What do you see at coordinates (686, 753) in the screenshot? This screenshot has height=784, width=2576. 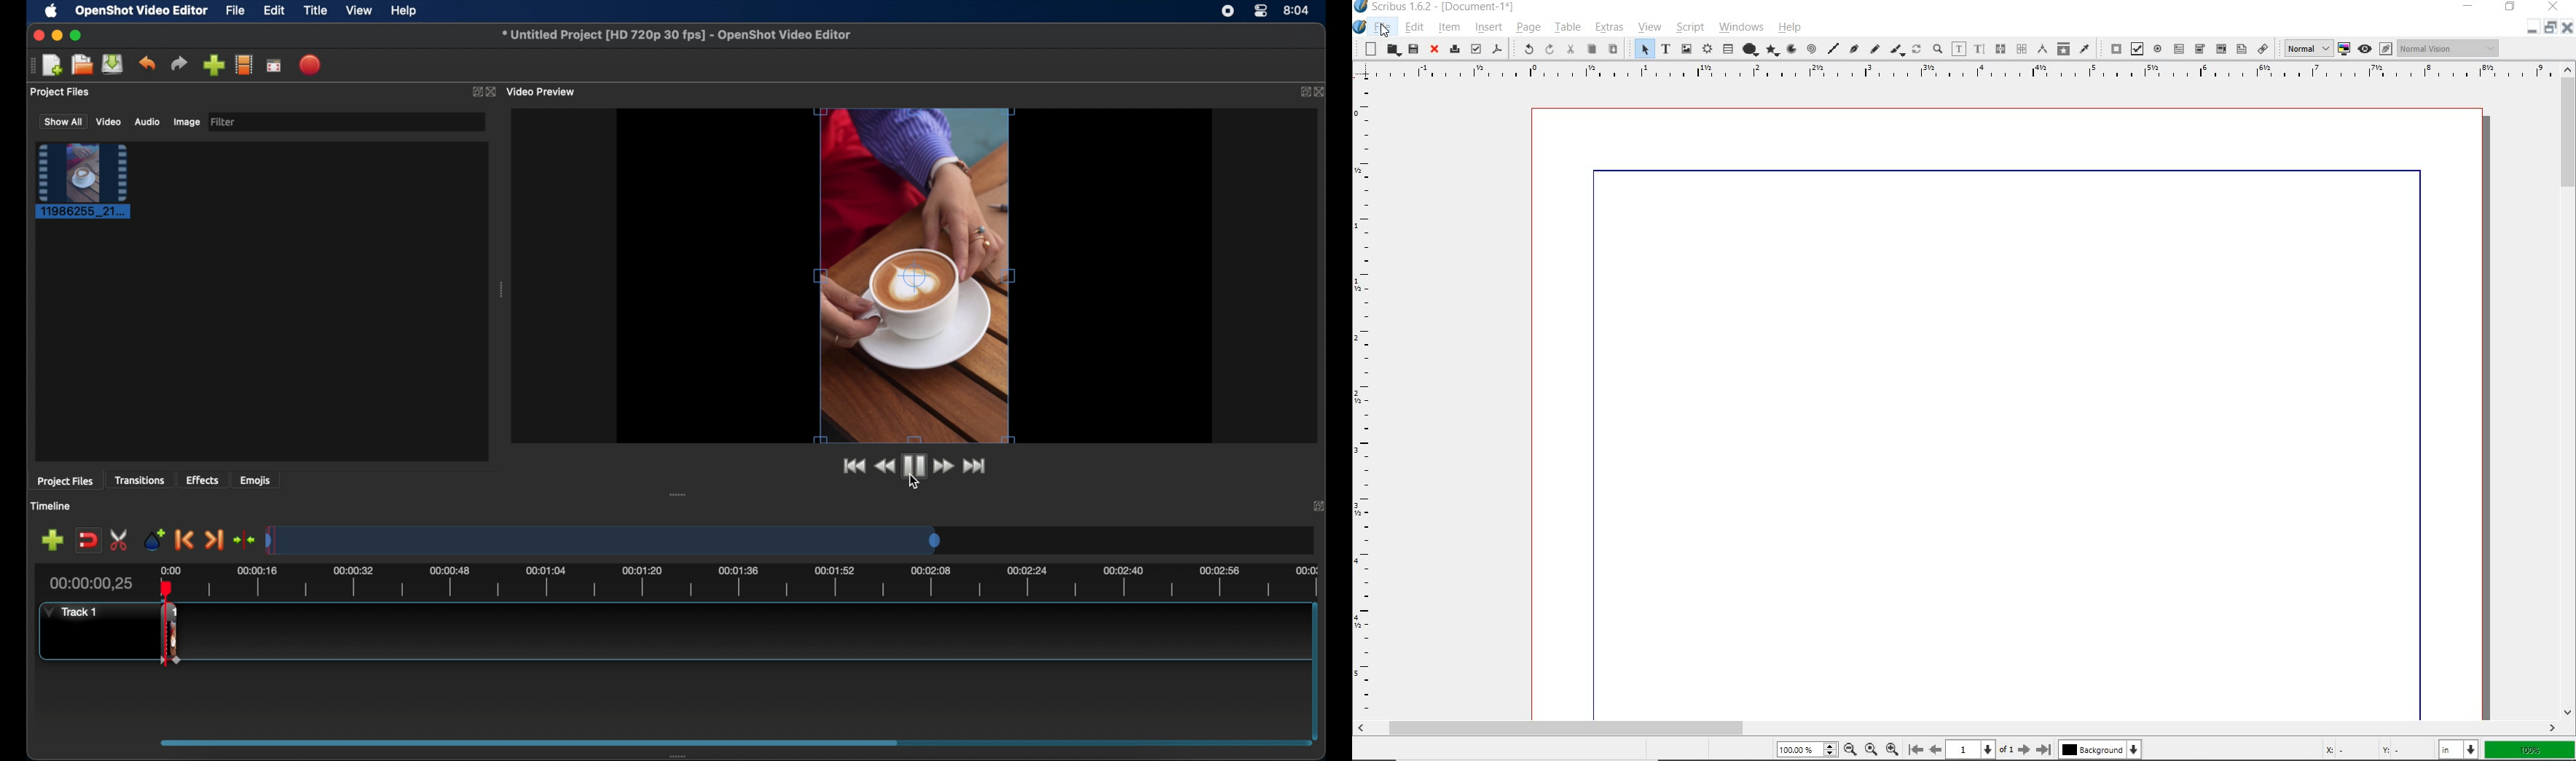 I see `drag handle` at bounding box center [686, 753].